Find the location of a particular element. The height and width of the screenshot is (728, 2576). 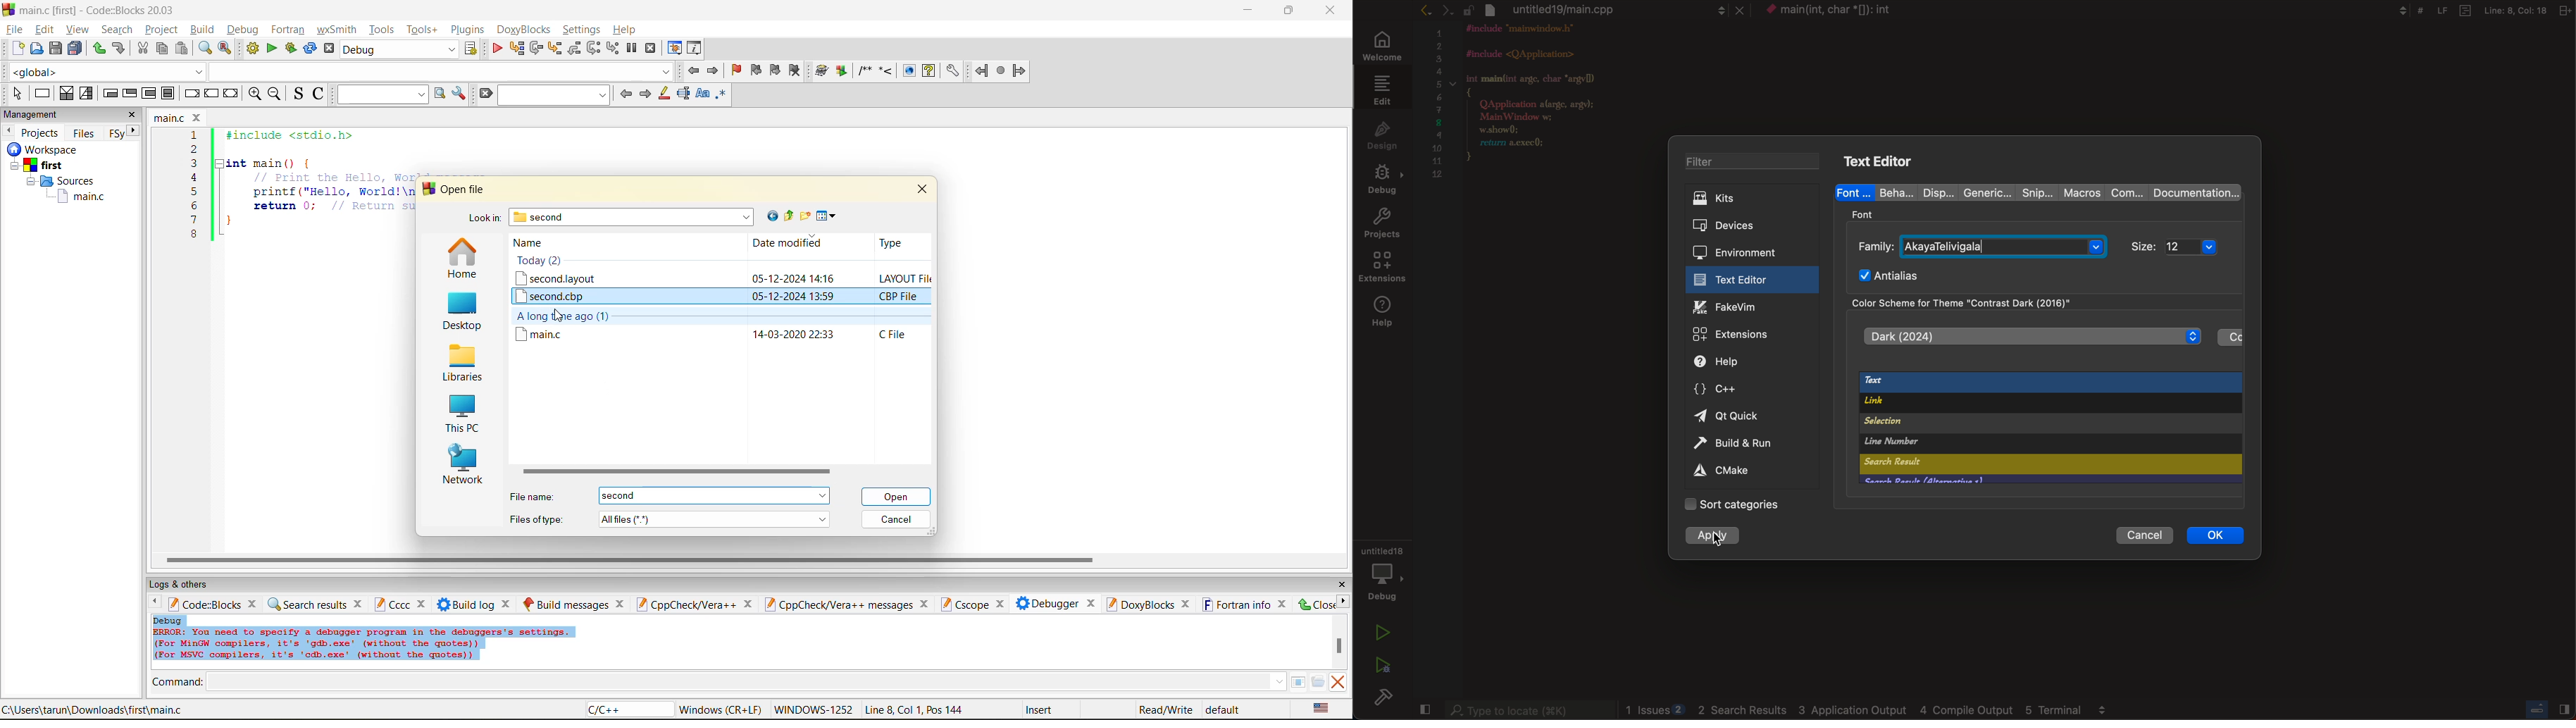

main.c file is located at coordinates (545, 334).